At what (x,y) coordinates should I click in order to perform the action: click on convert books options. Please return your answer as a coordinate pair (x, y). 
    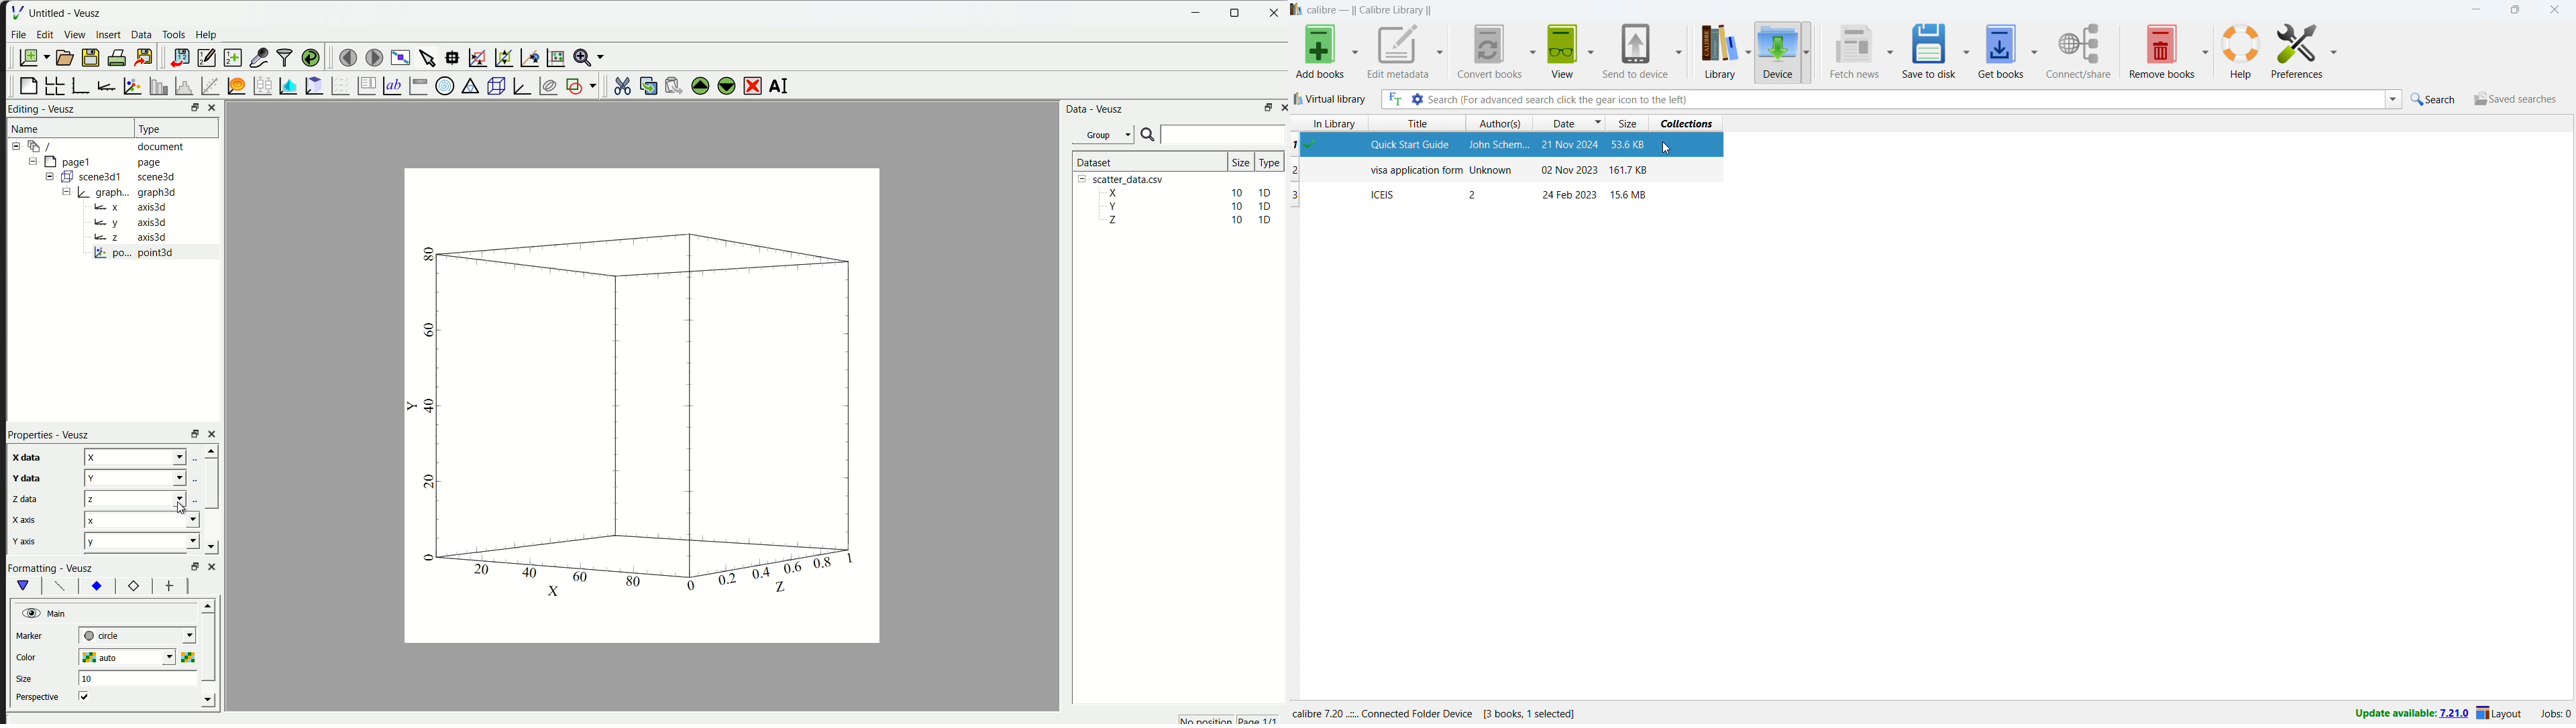
    Looking at the image, I should click on (1532, 50).